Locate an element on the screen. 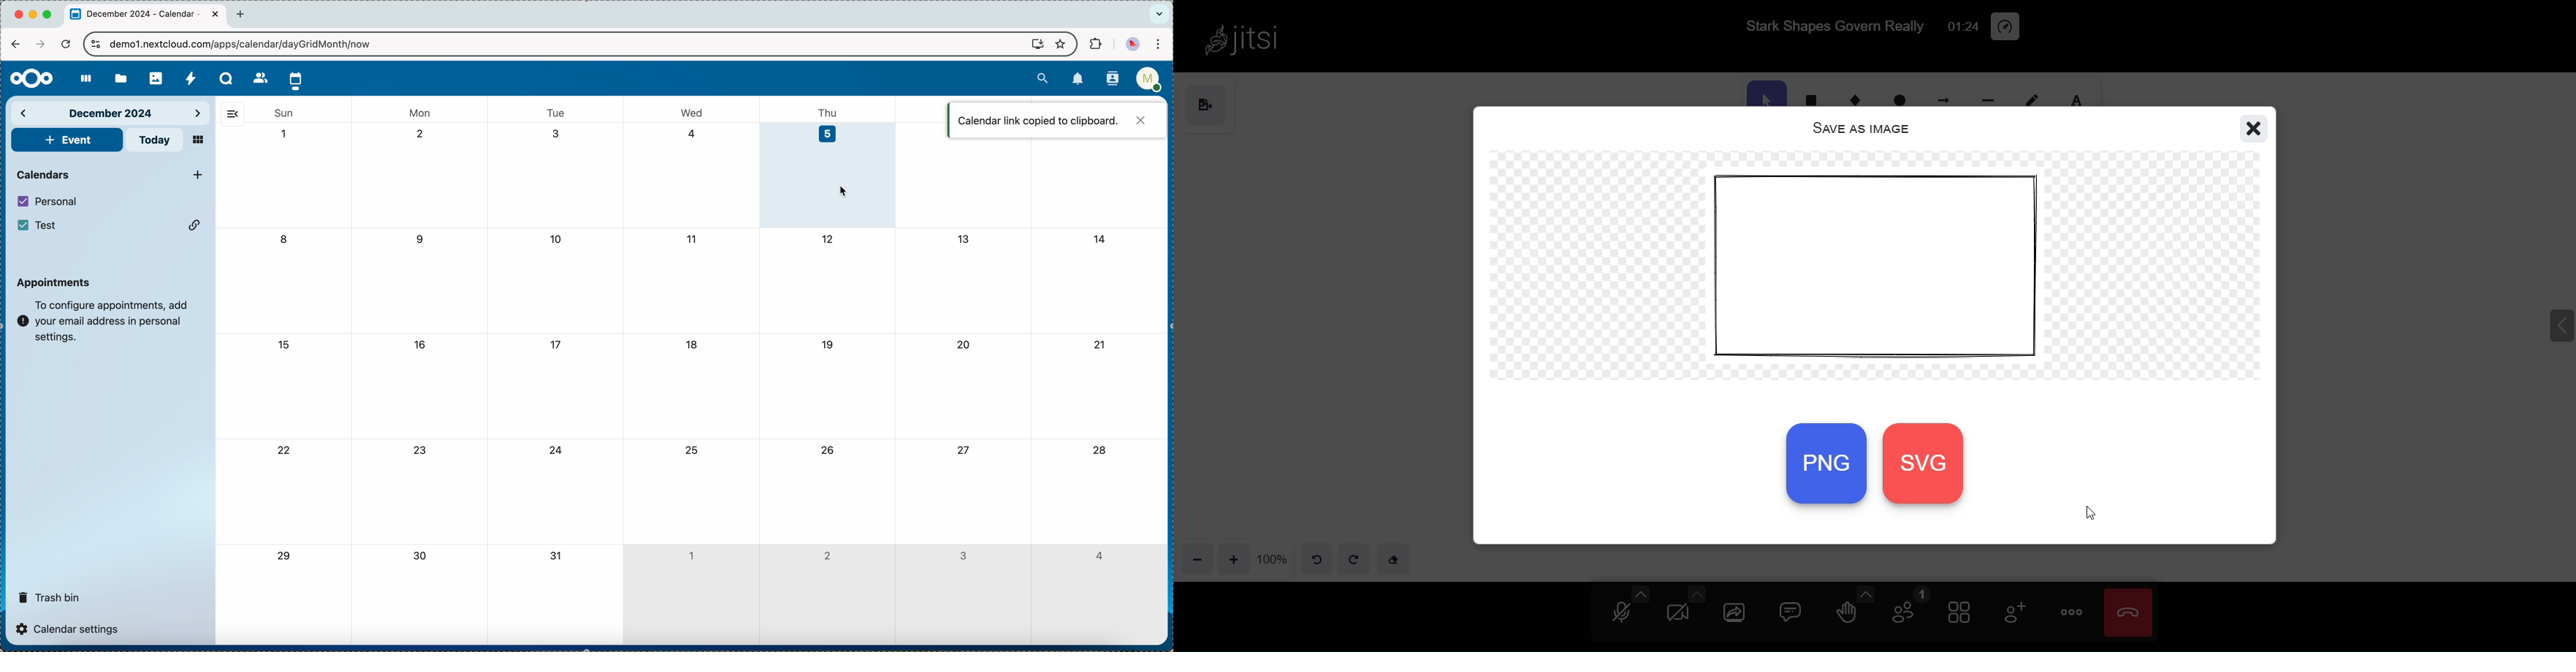 The image size is (2576, 672). 4 is located at coordinates (692, 133).